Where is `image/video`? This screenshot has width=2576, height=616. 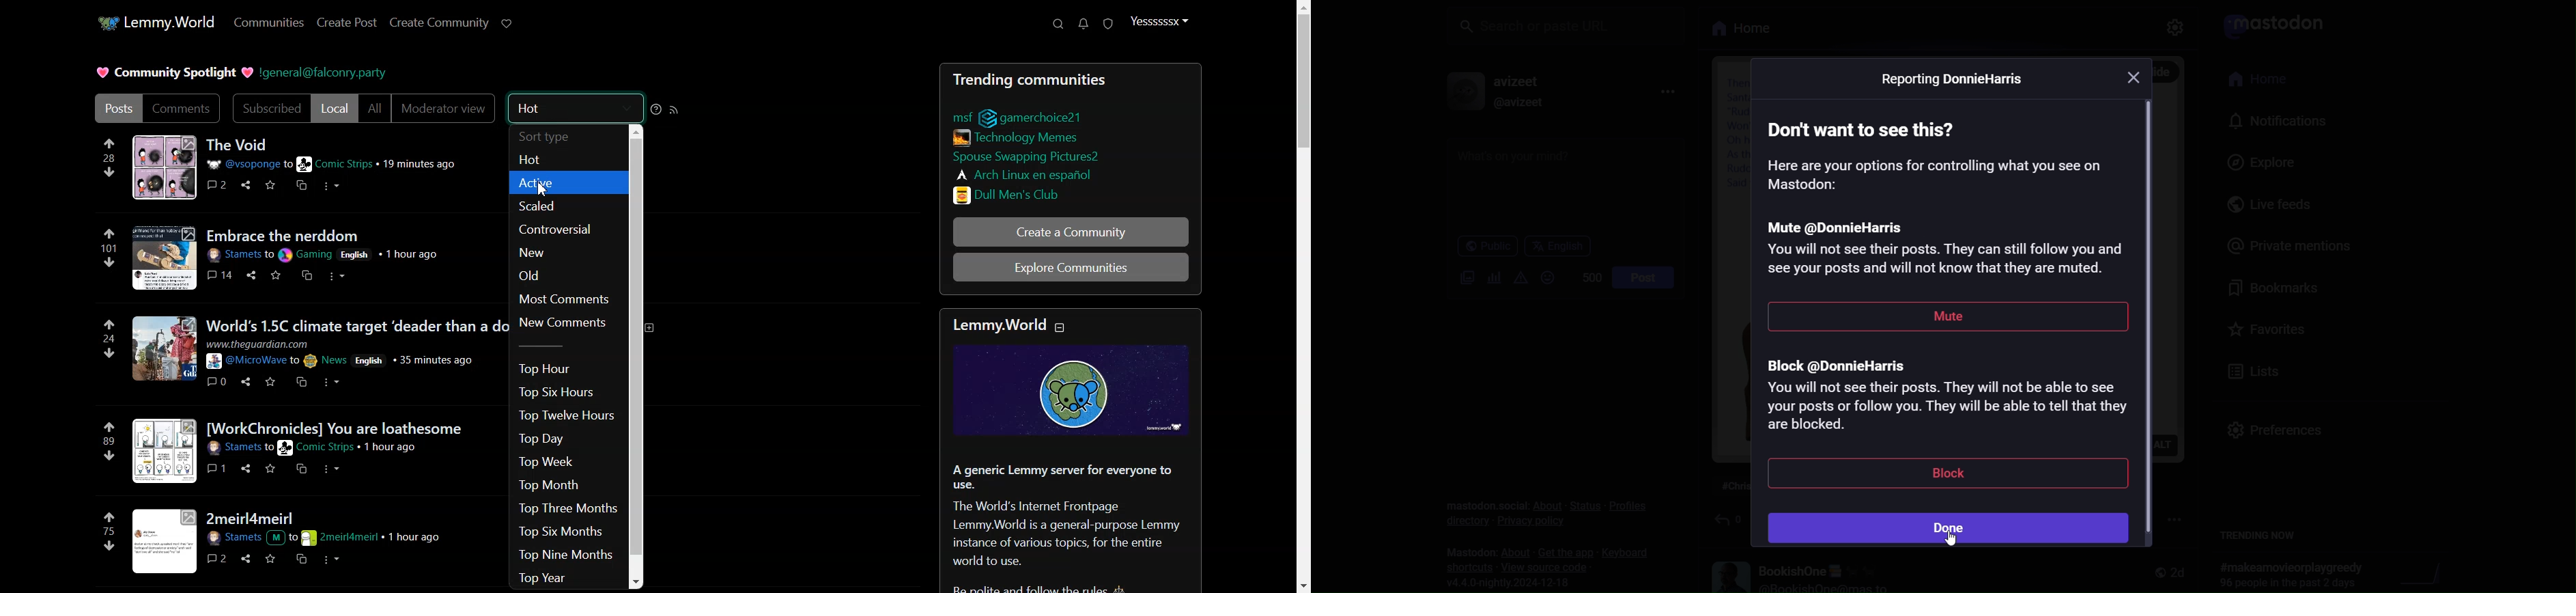 image/video is located at coordinates (1460, 278).